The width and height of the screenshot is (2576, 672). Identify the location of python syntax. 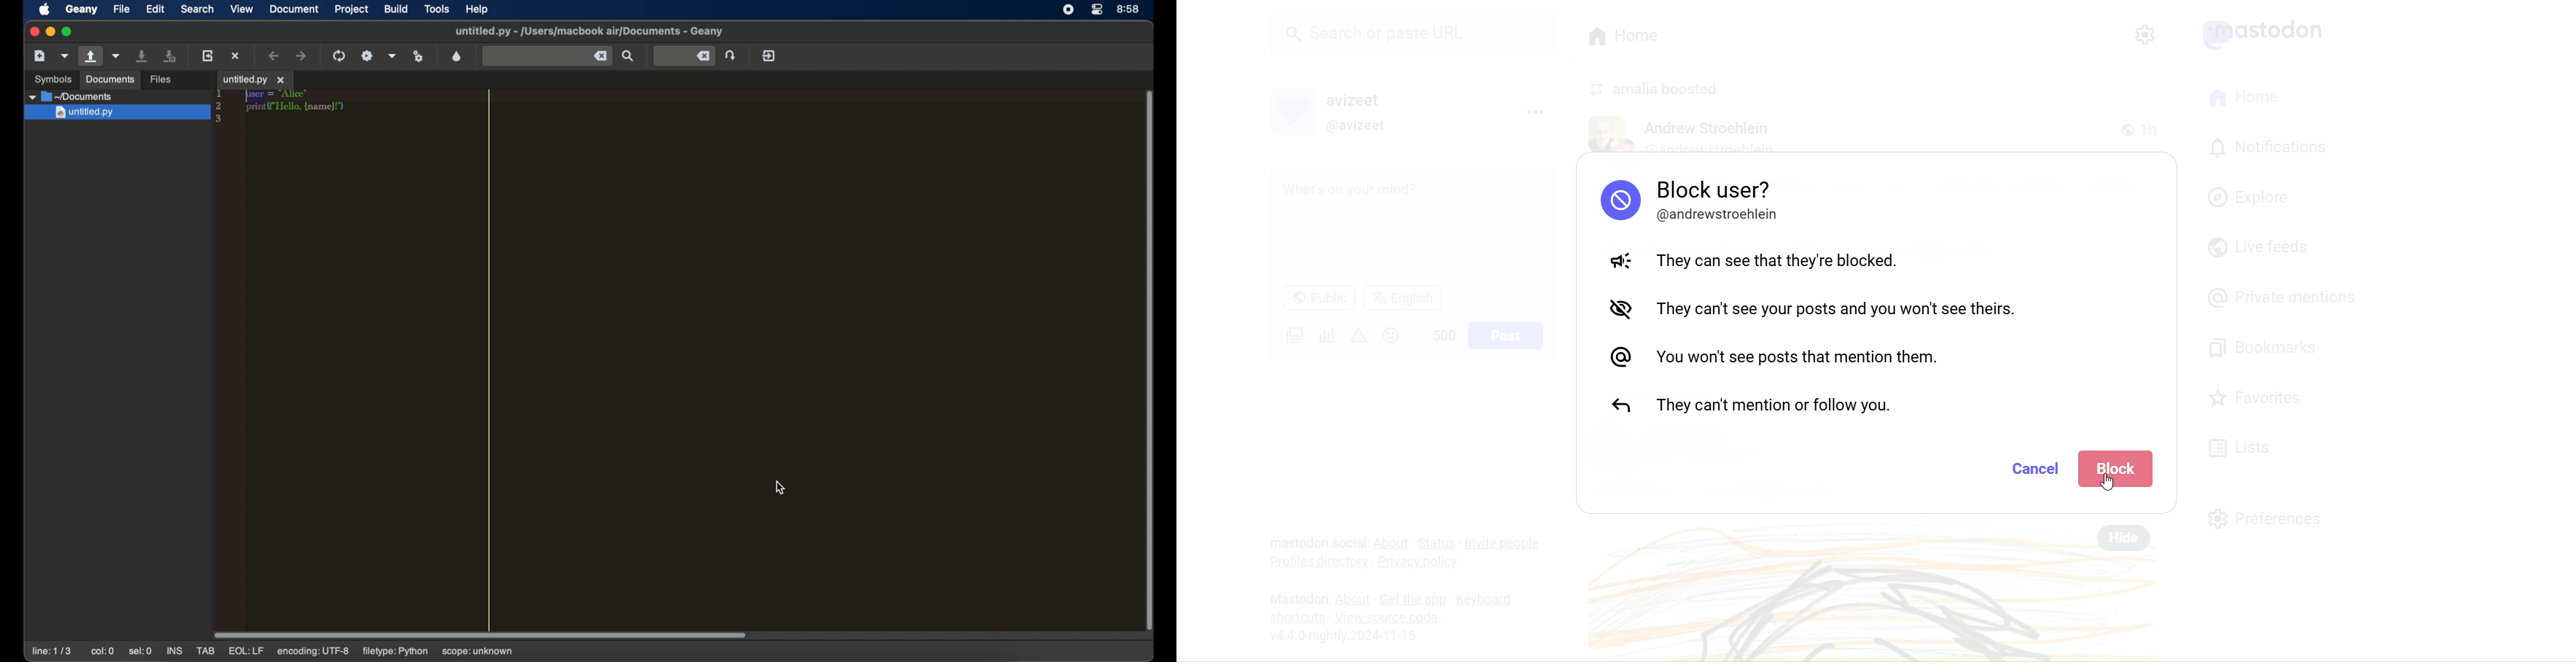
(283, 108).